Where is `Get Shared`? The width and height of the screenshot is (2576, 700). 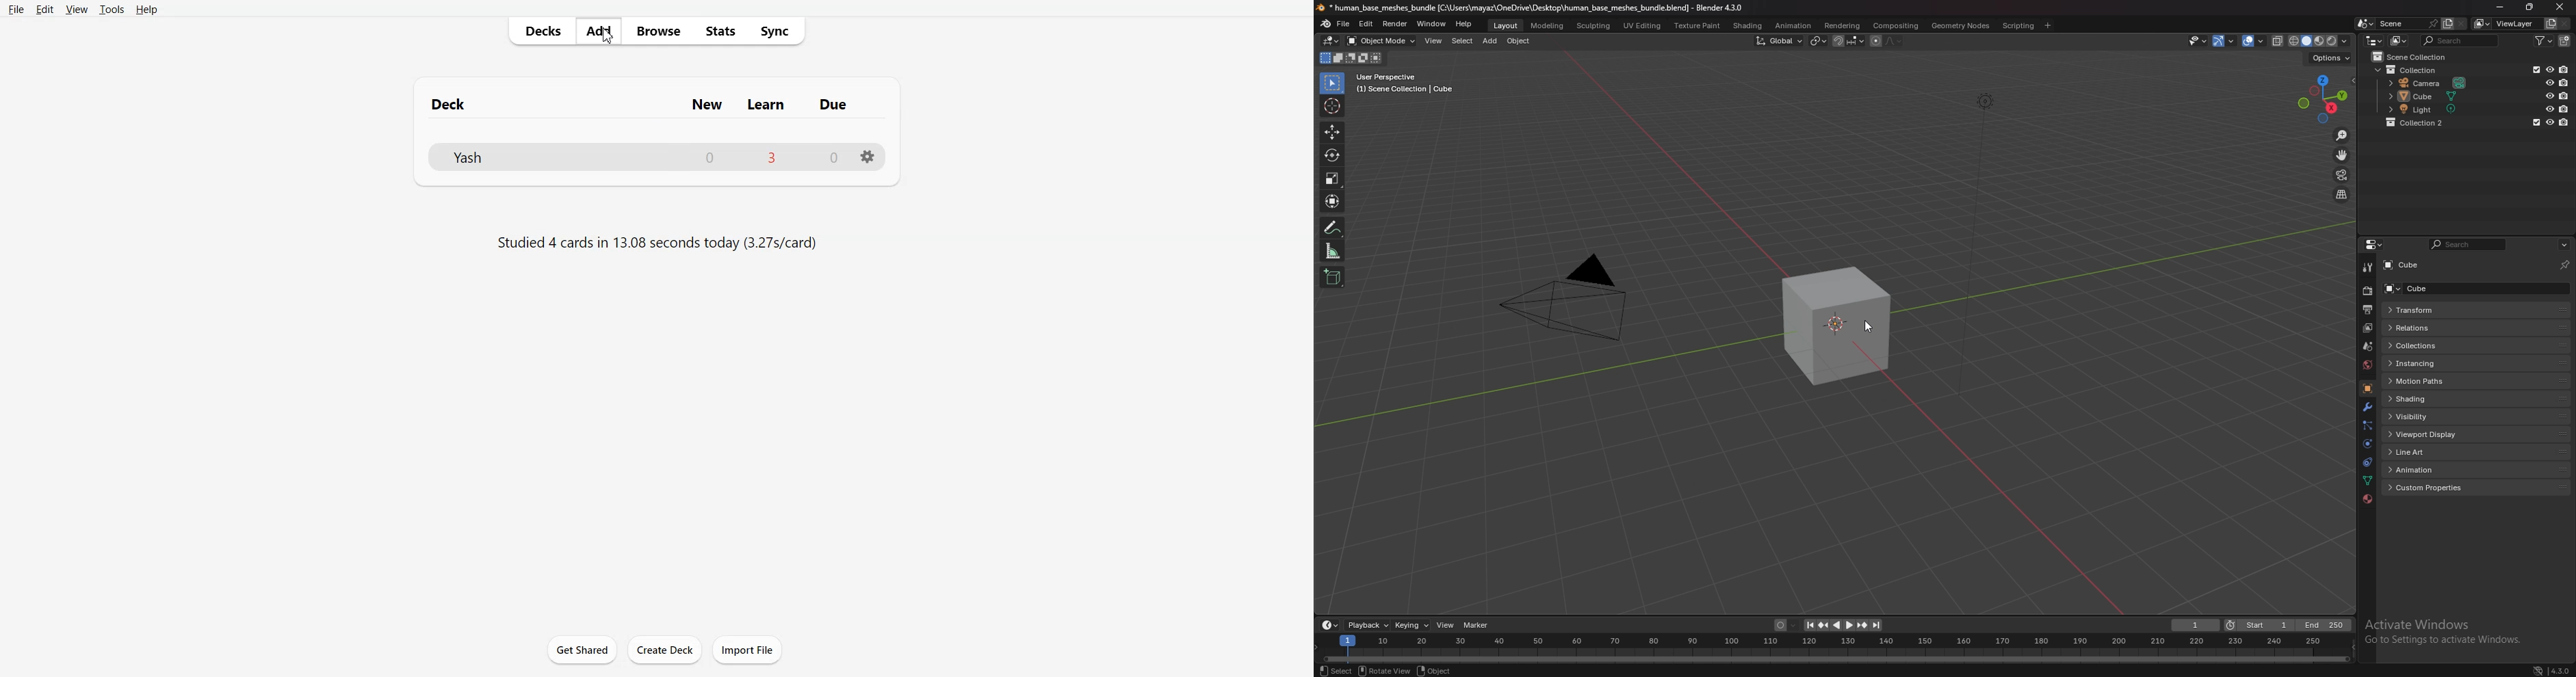 Get Shared is located at coordinates (582, 649).